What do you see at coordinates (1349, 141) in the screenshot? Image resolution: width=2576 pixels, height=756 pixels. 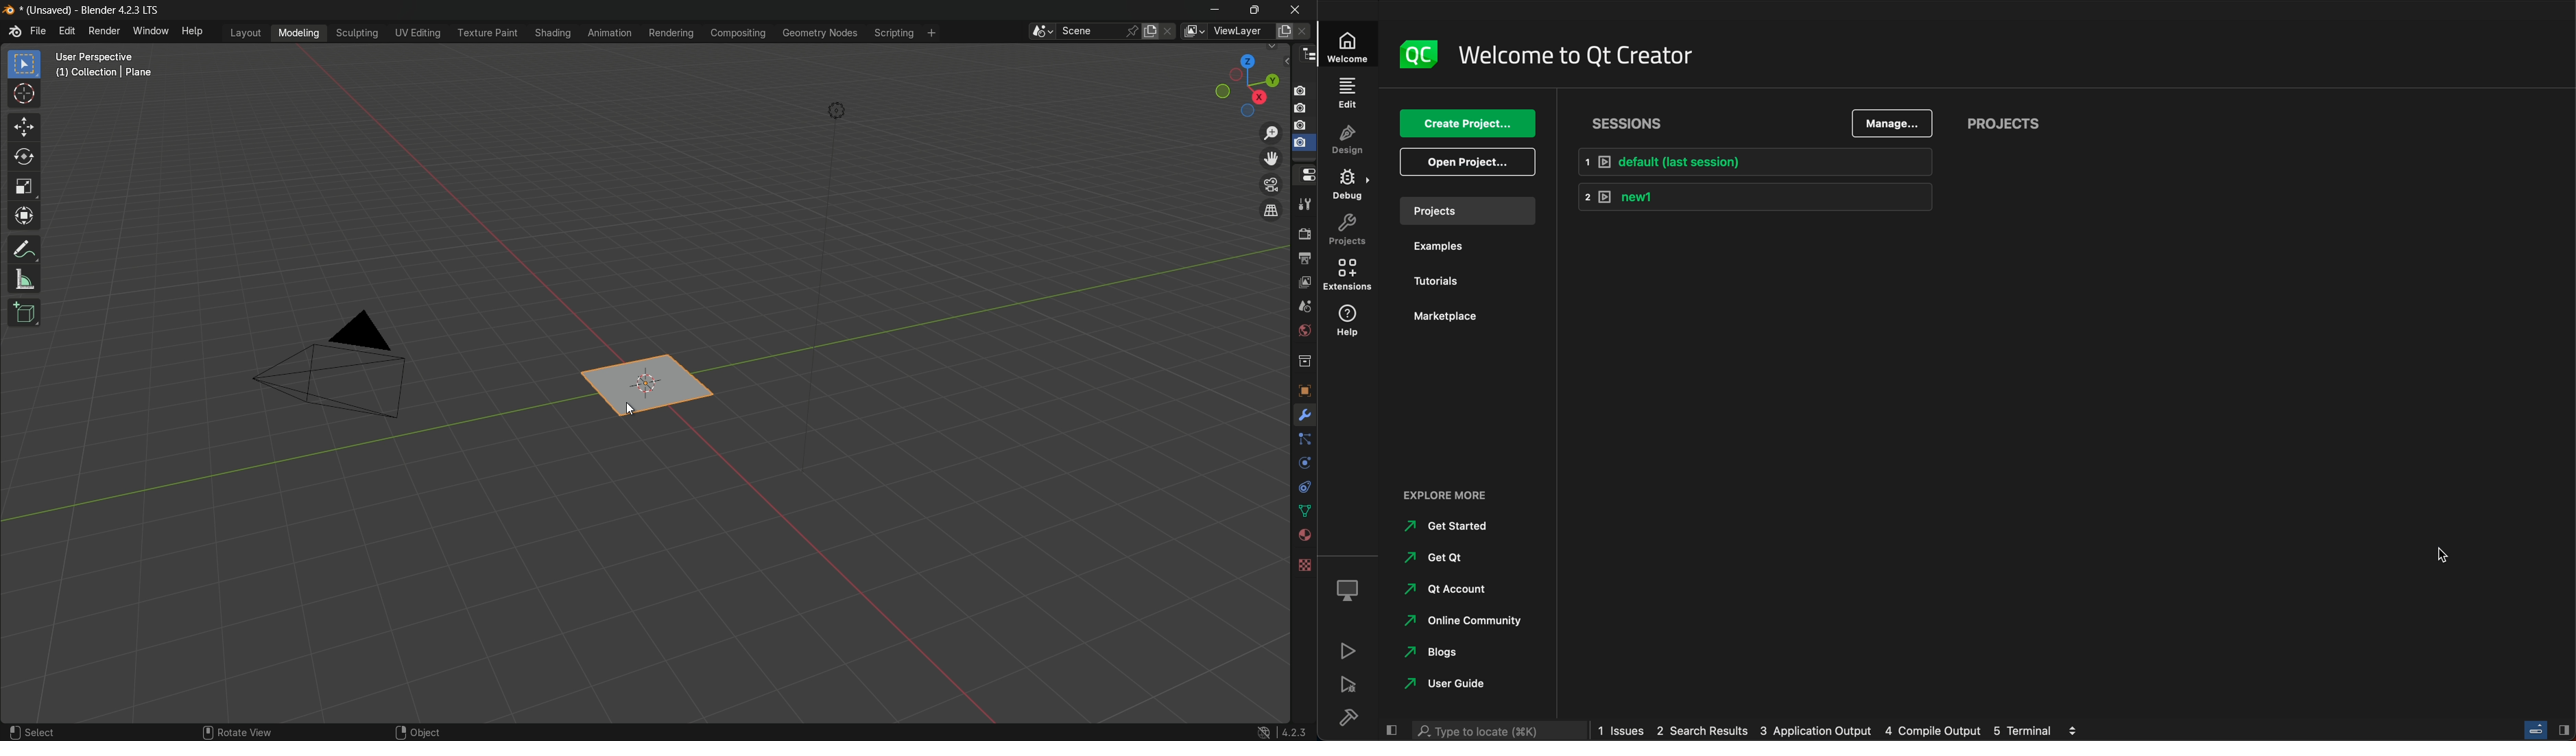 I see `design` at bounding box center [1349, 141].